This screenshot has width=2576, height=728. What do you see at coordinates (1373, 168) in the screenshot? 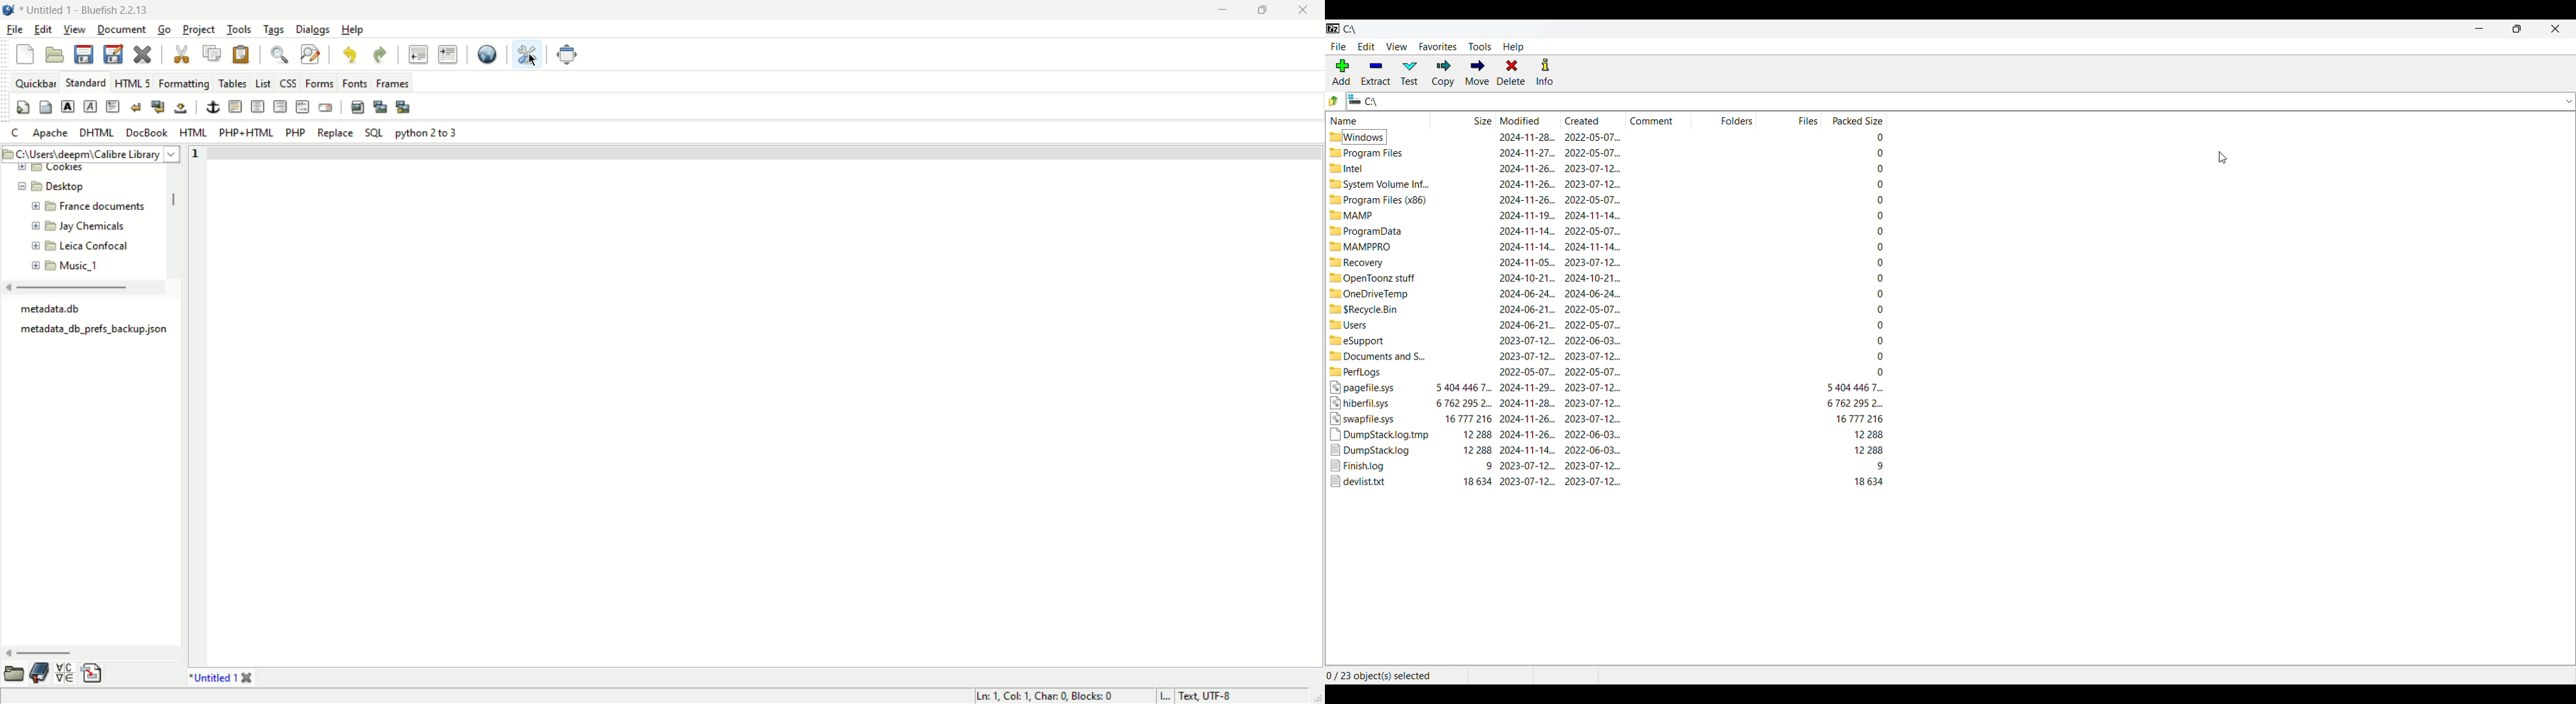
I see `Intel` at bounding box center [1373, 168].